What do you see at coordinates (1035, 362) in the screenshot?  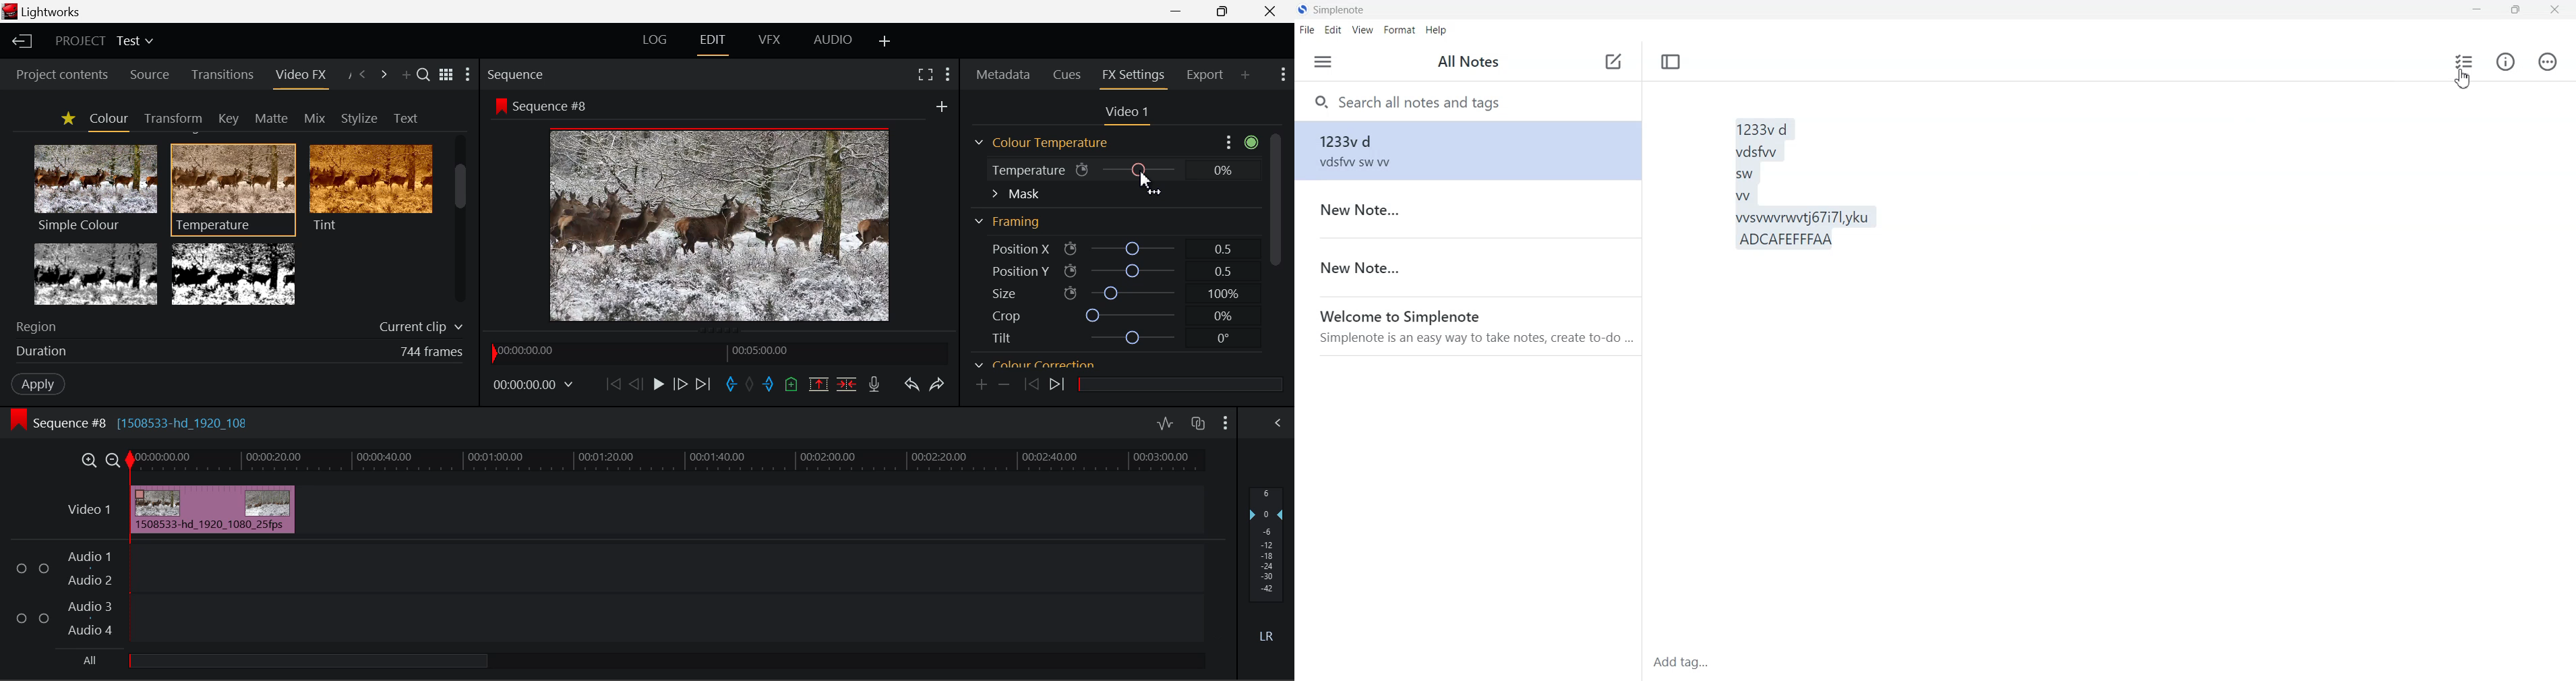 I see `Colour correction` at bounding box center [1035, 362].